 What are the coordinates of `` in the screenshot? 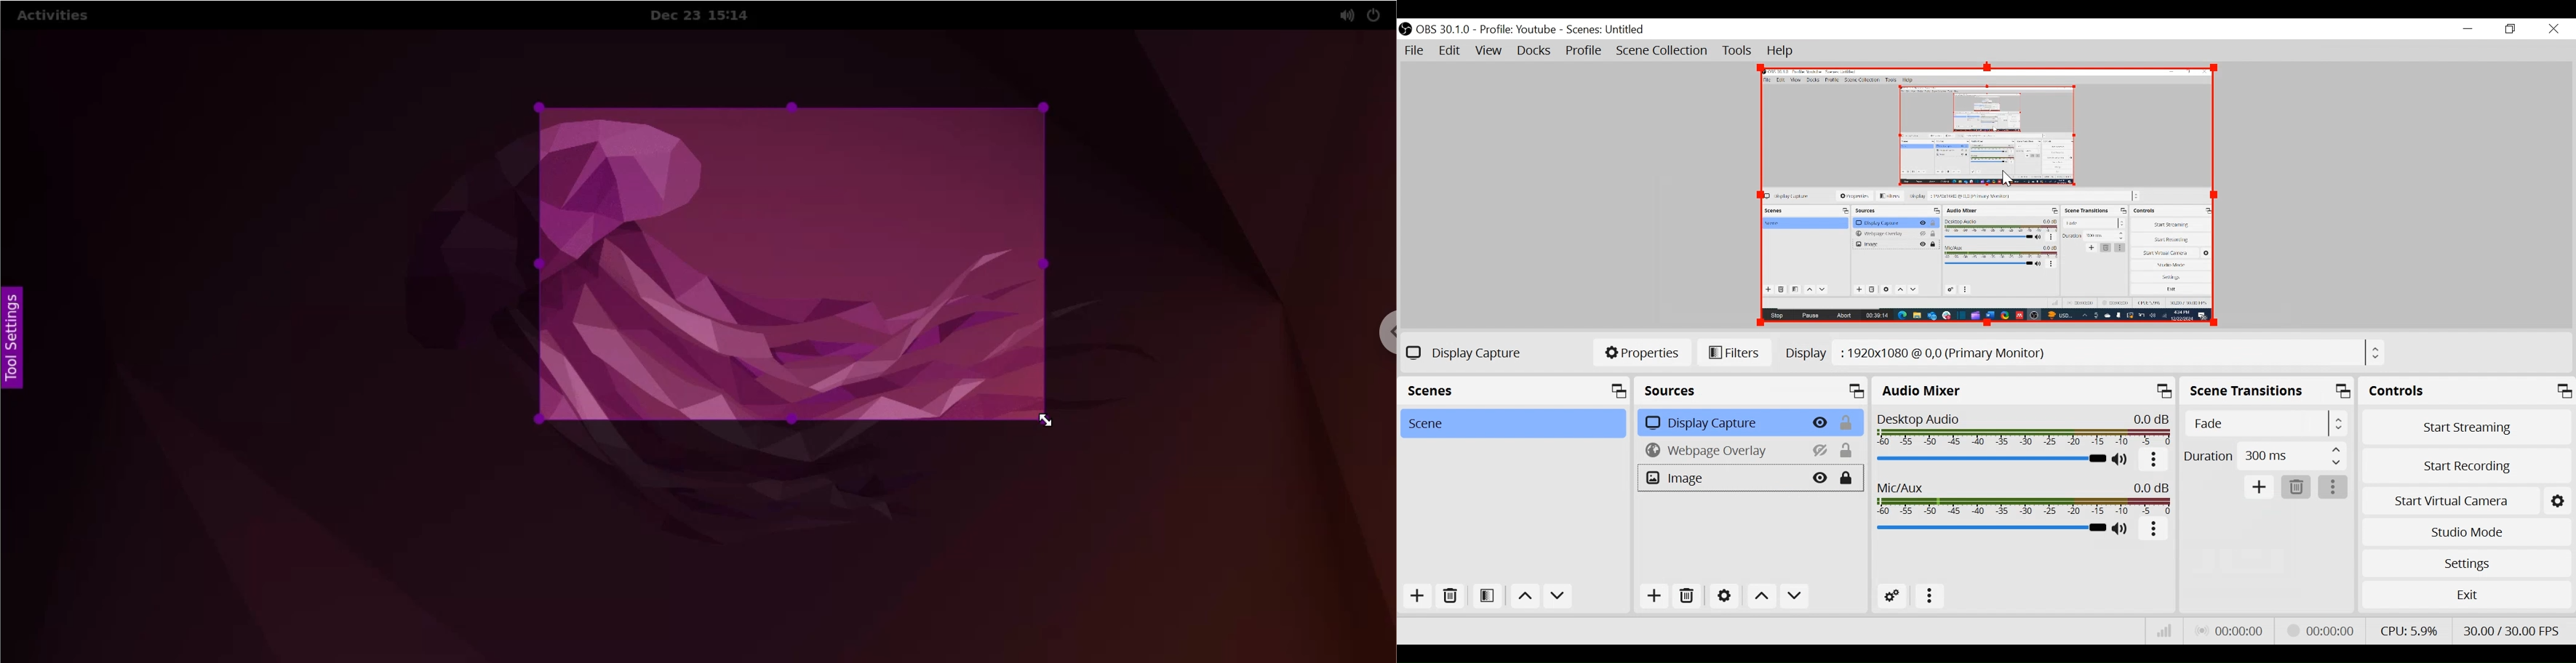 It's located at (2154, 460).